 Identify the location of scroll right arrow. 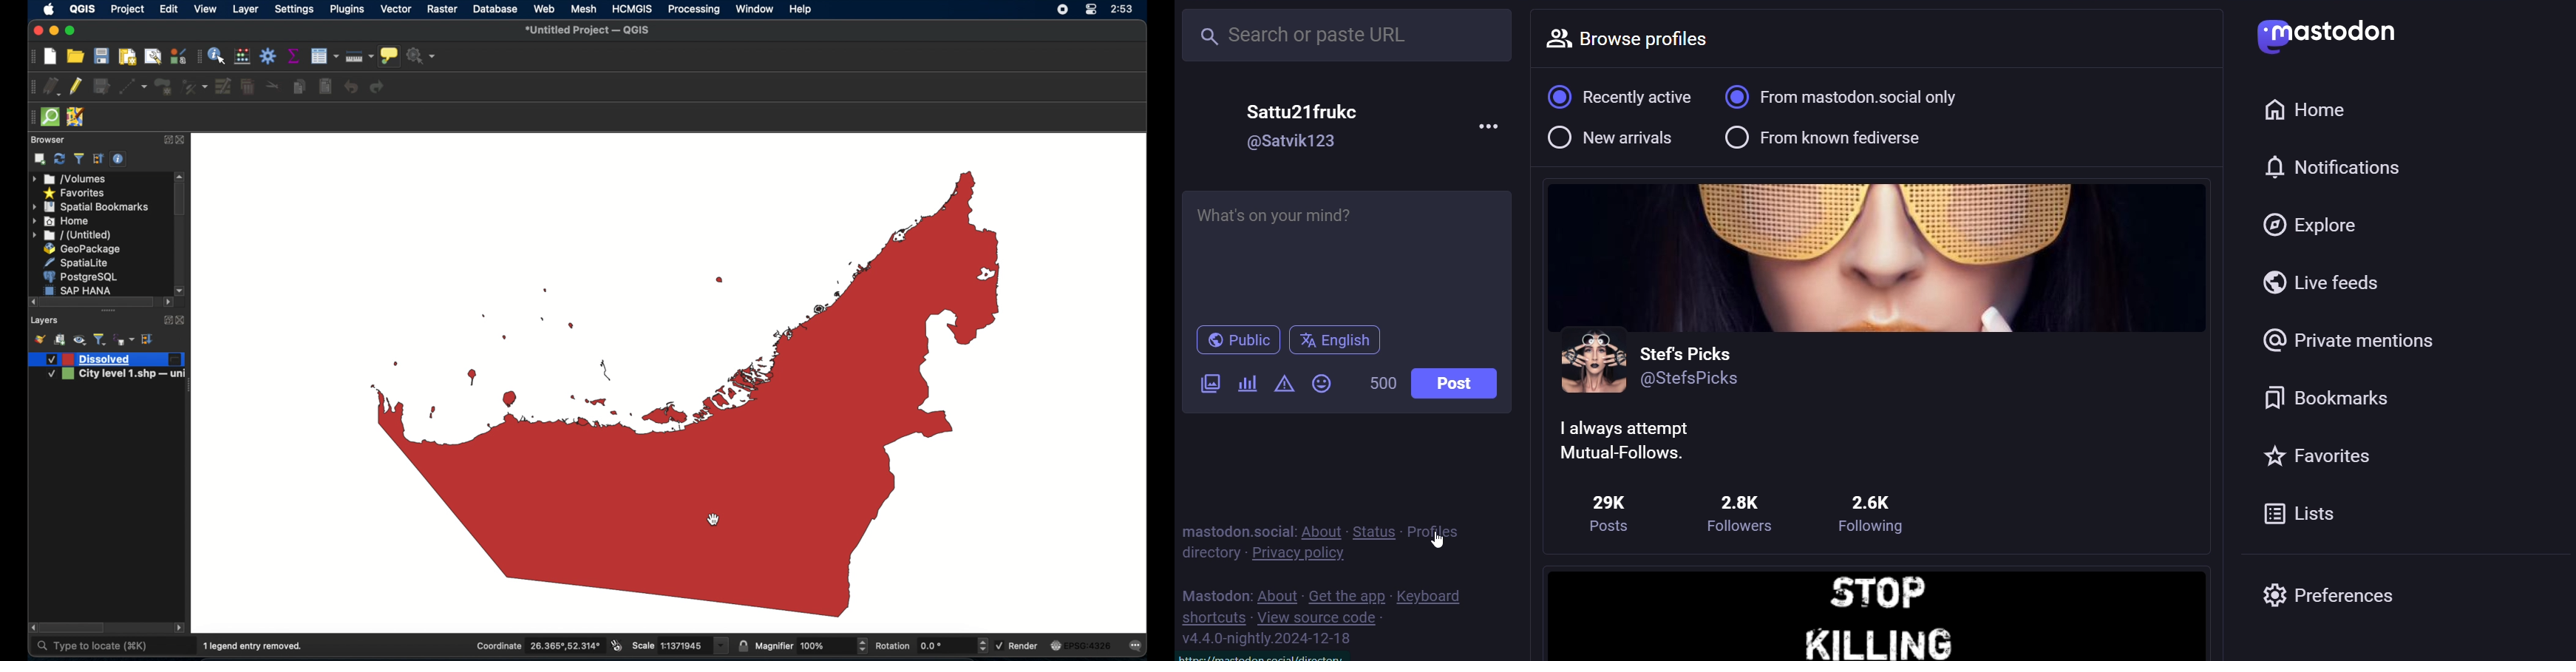
(32, 302).